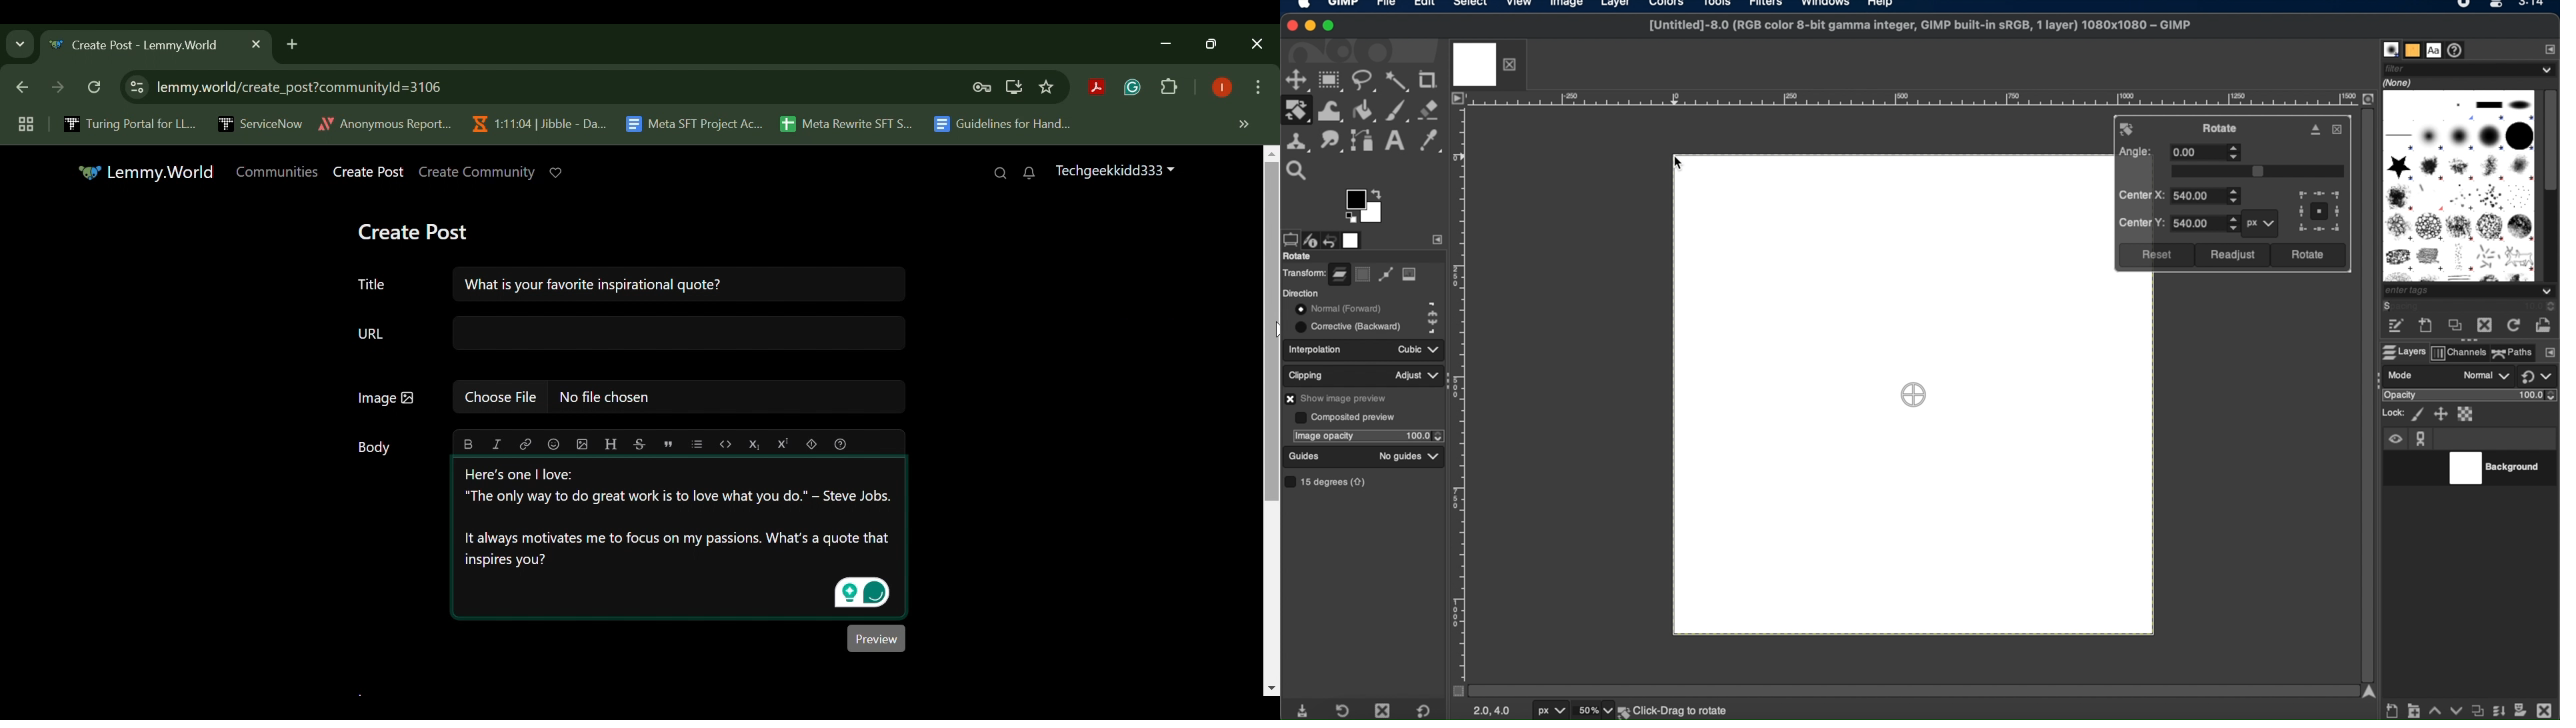 The image size is (2576, 728). What do you see at coordinates (2455, 710) in the screenshot?
I see `lower this layer` at bounding box center [2455, 710].